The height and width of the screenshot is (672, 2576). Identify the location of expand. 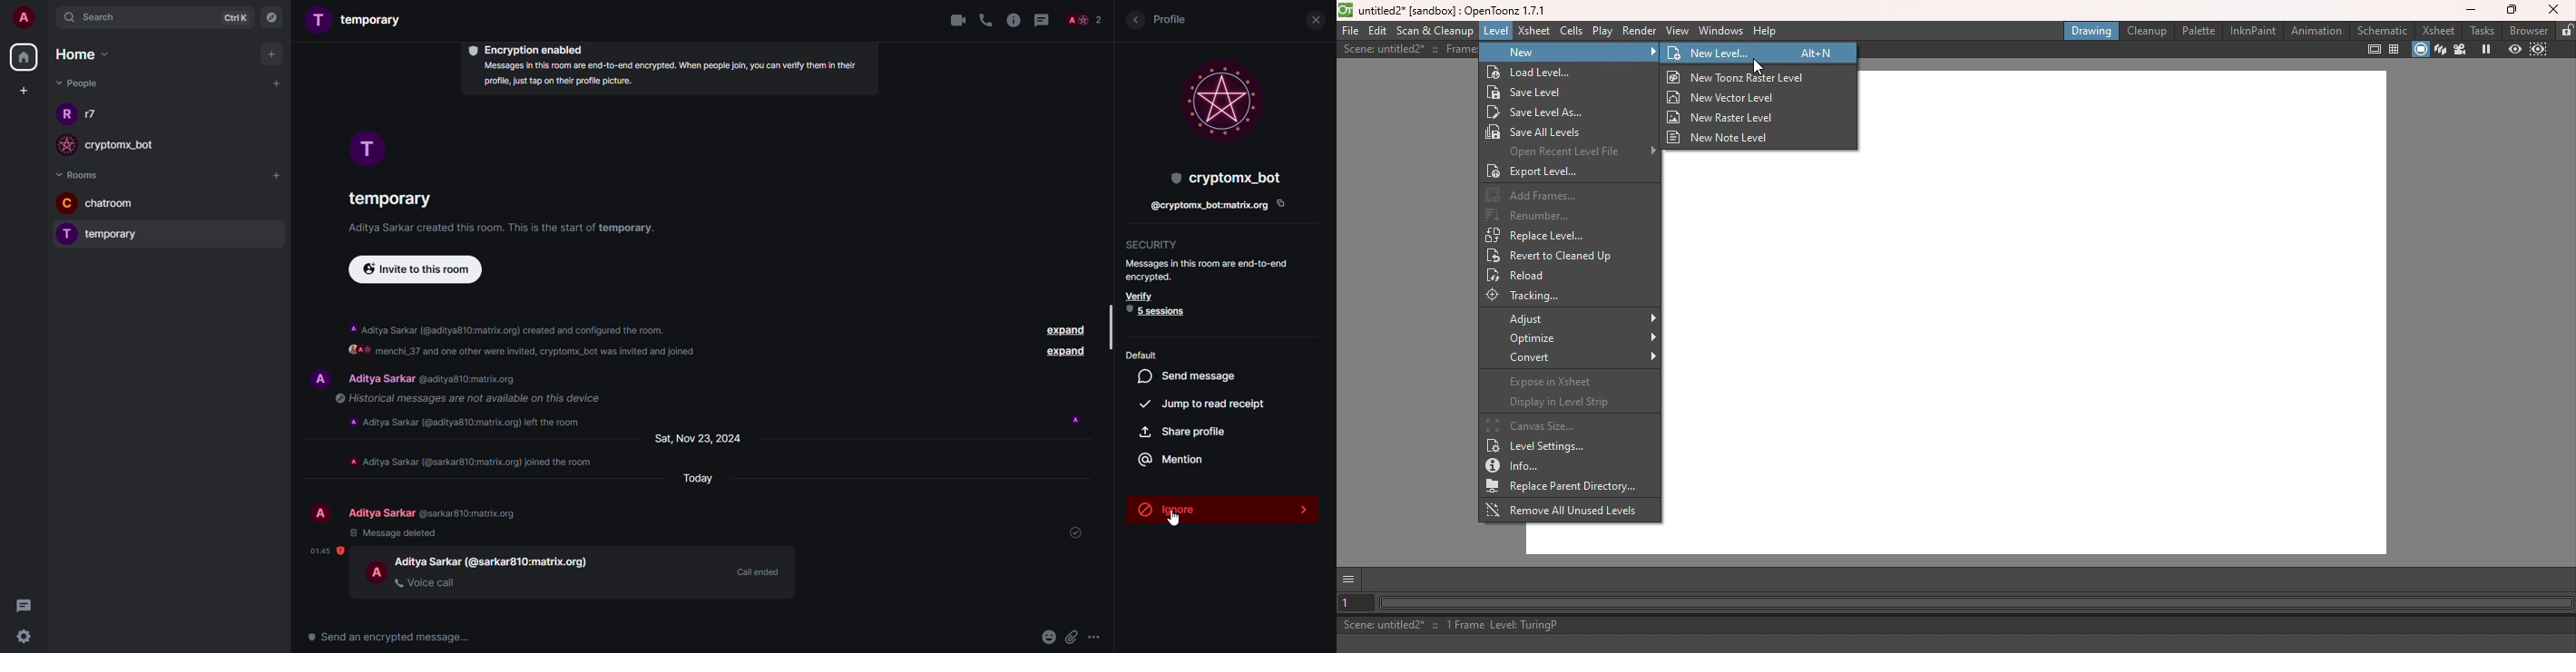
(1067, 352).